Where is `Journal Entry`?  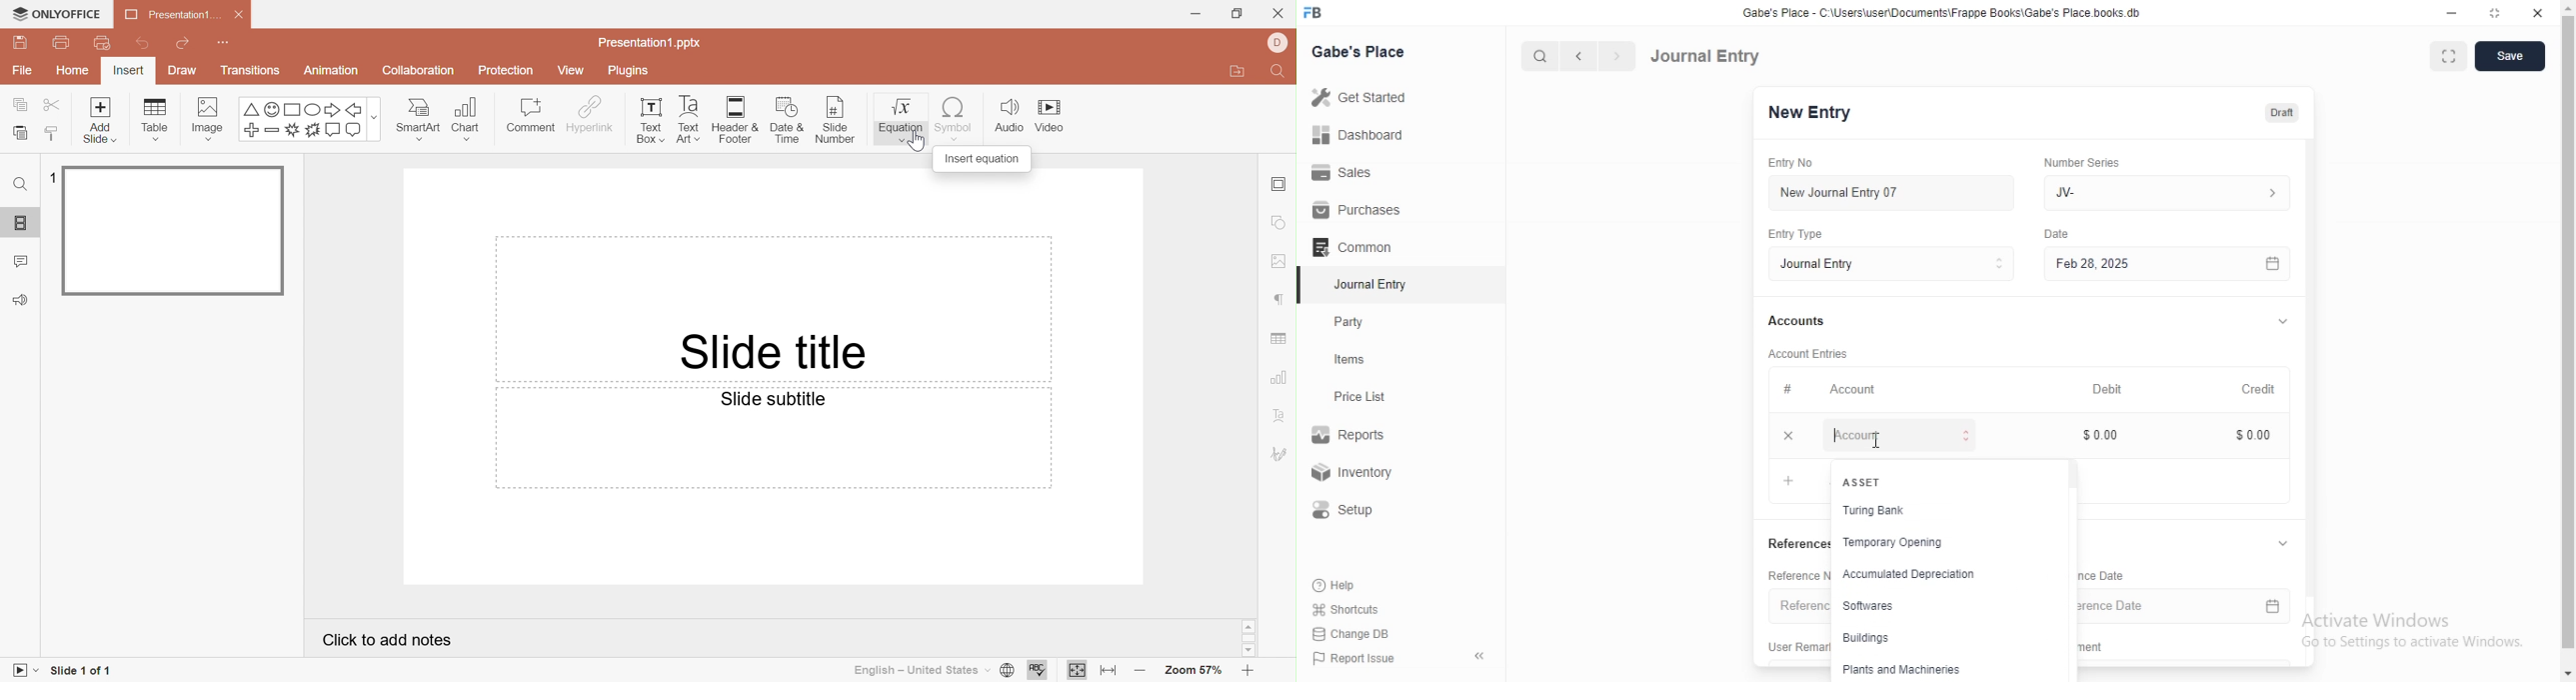 Journal Entry is located at coordinates (1705, 56).